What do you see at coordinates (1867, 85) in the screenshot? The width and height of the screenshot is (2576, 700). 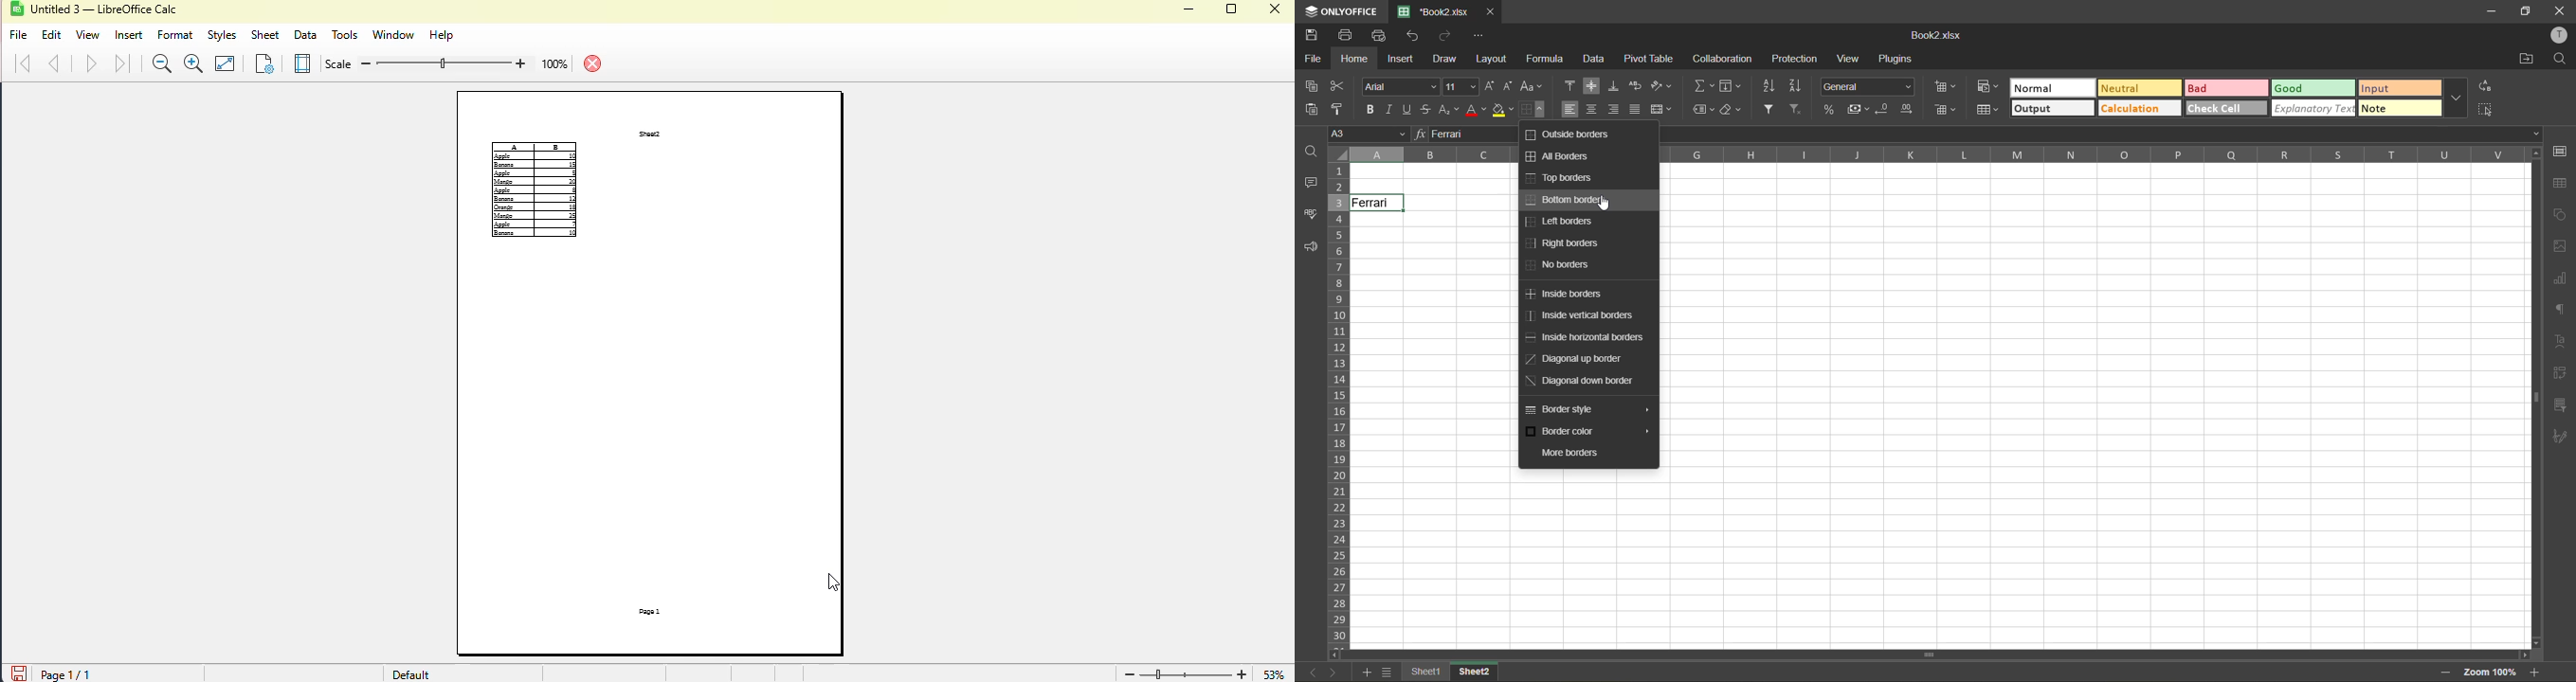 I see `number format` at bounding box center [1867, 85].